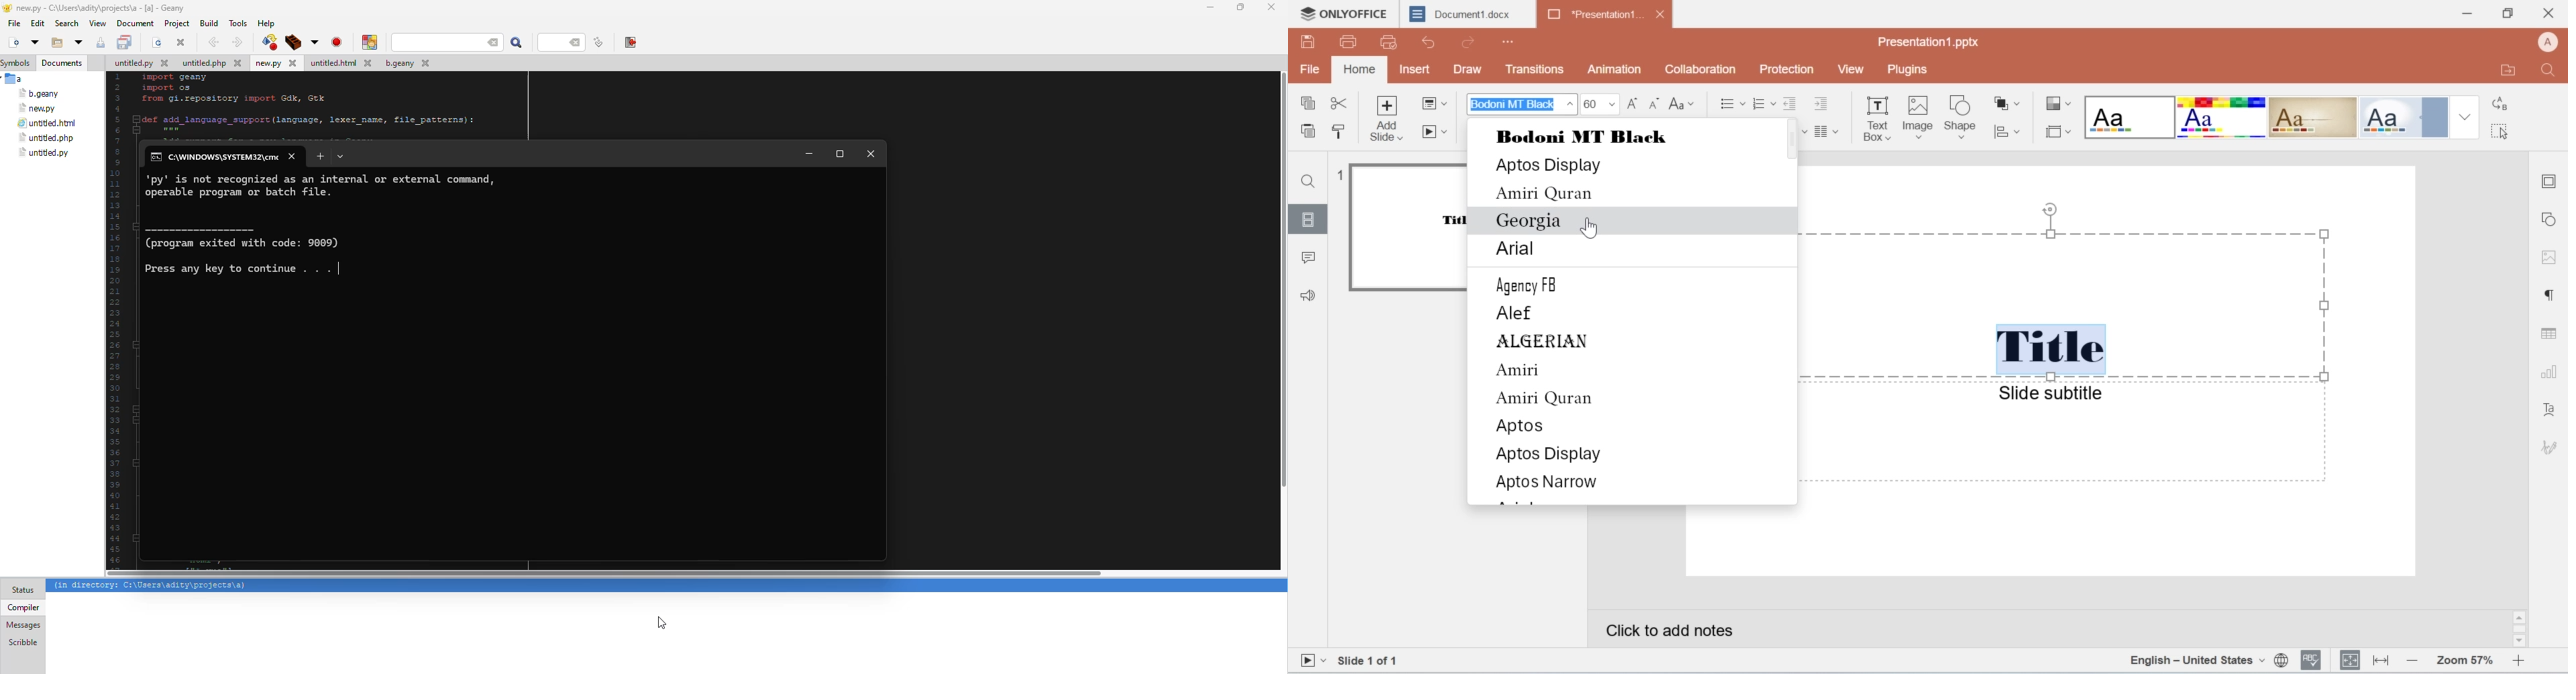  I want to click on Alef, so click(1520, 315).